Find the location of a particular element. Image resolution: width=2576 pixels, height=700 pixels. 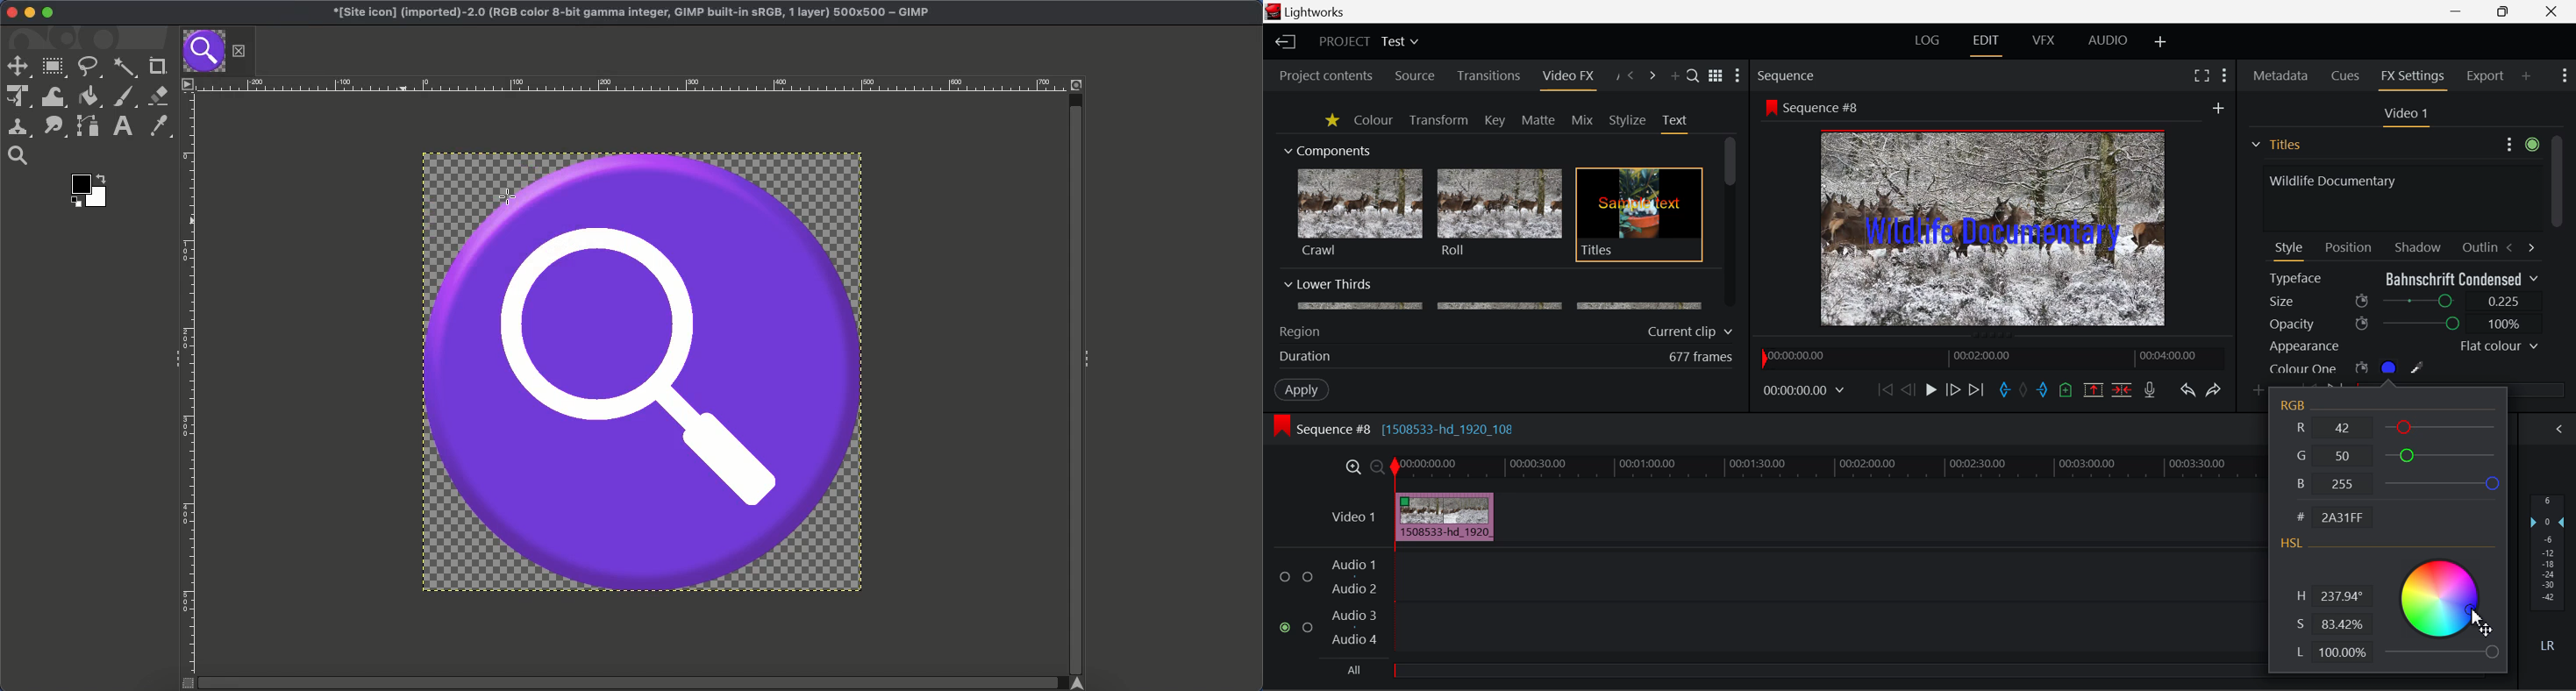

Appearance is located at coordinates (2403, 346).